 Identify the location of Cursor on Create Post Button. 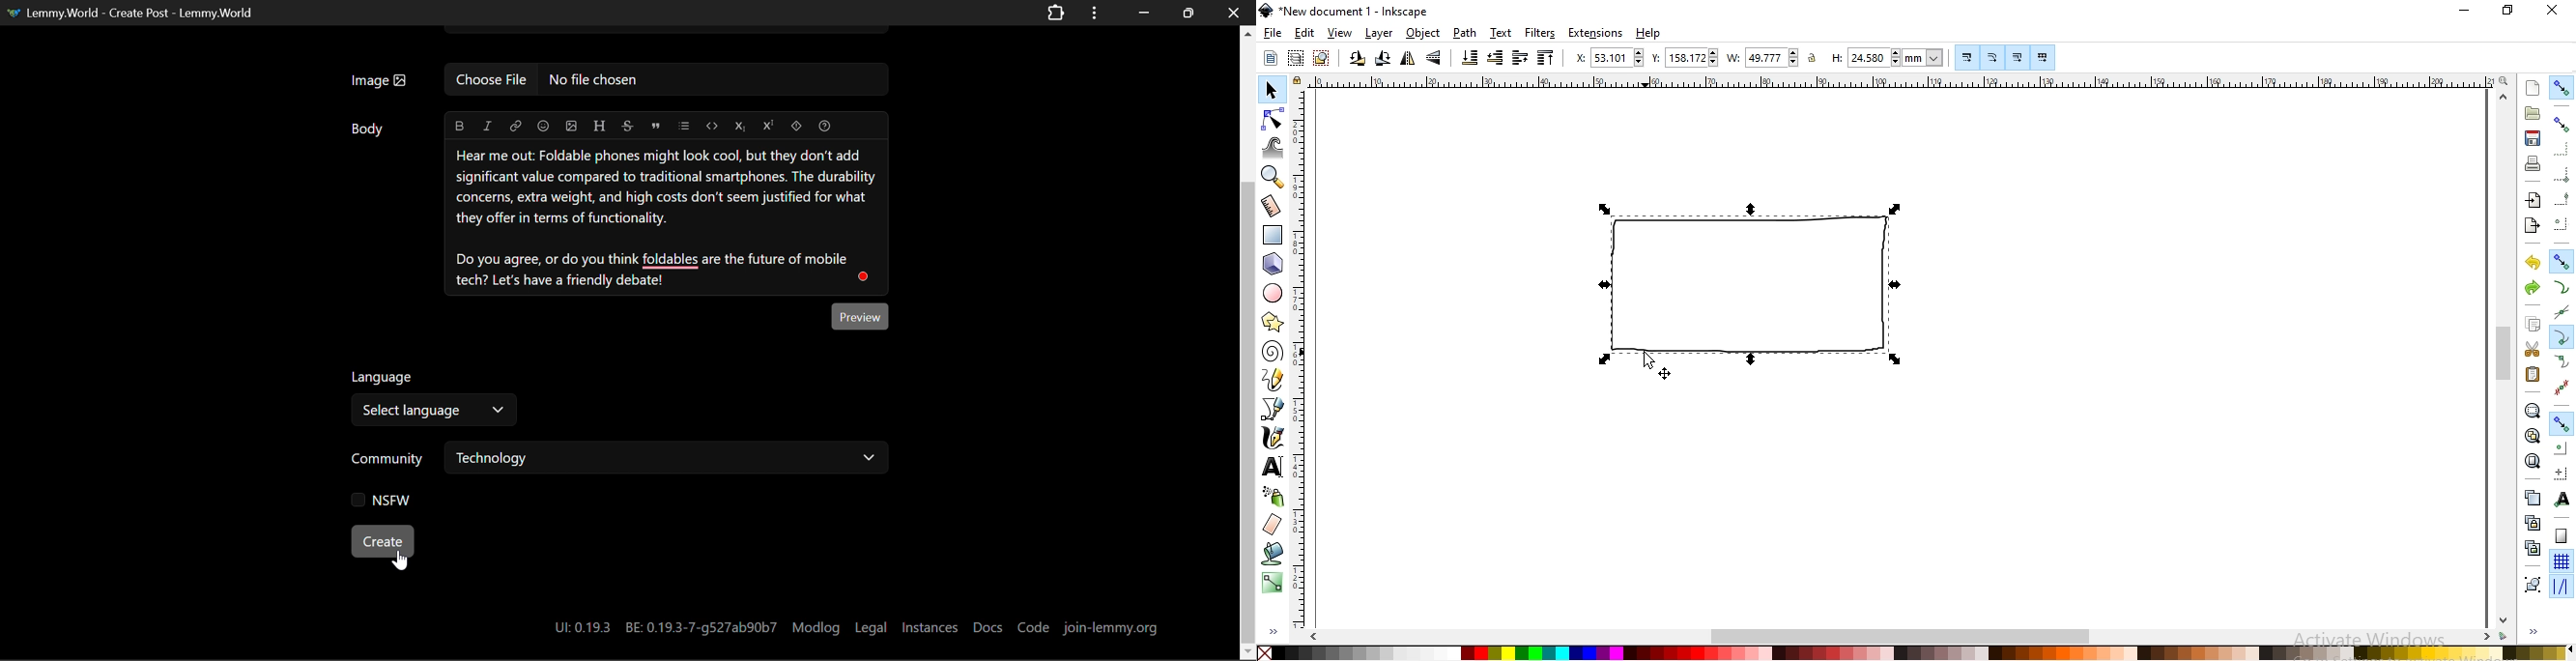
(400, 559).